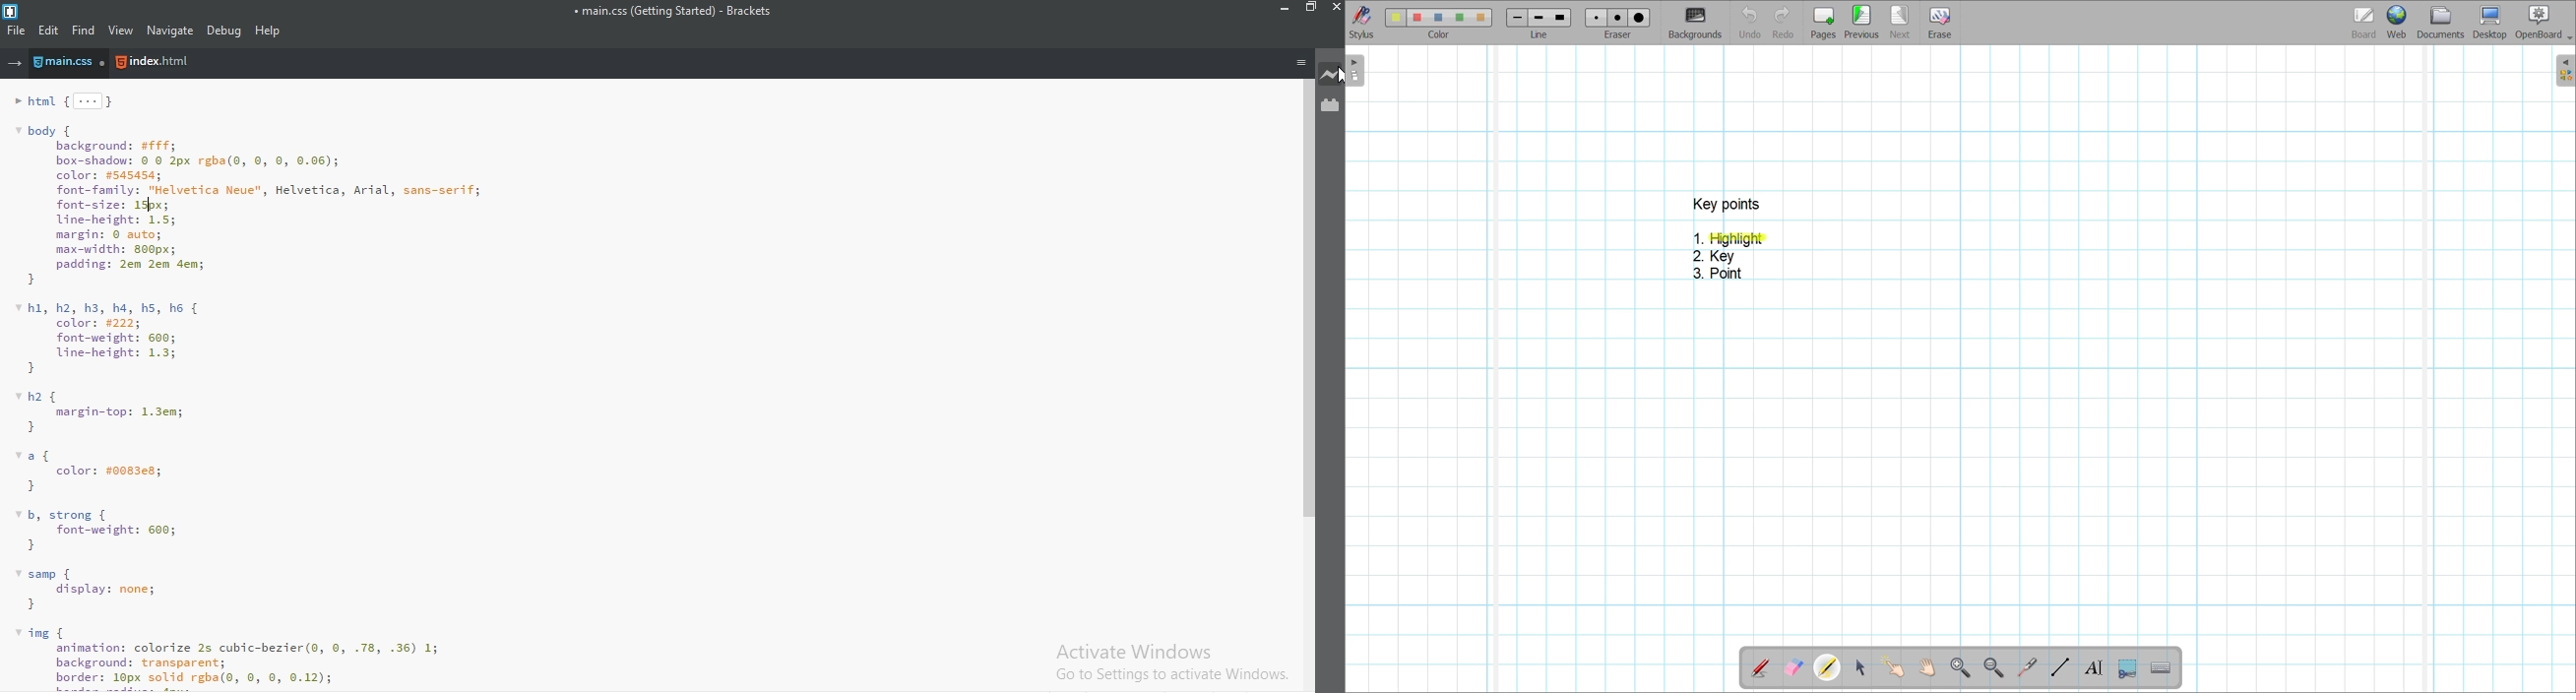  Describe the element at coordinates (1715, 257) in the screenshot. I see `2. Key` at that location.